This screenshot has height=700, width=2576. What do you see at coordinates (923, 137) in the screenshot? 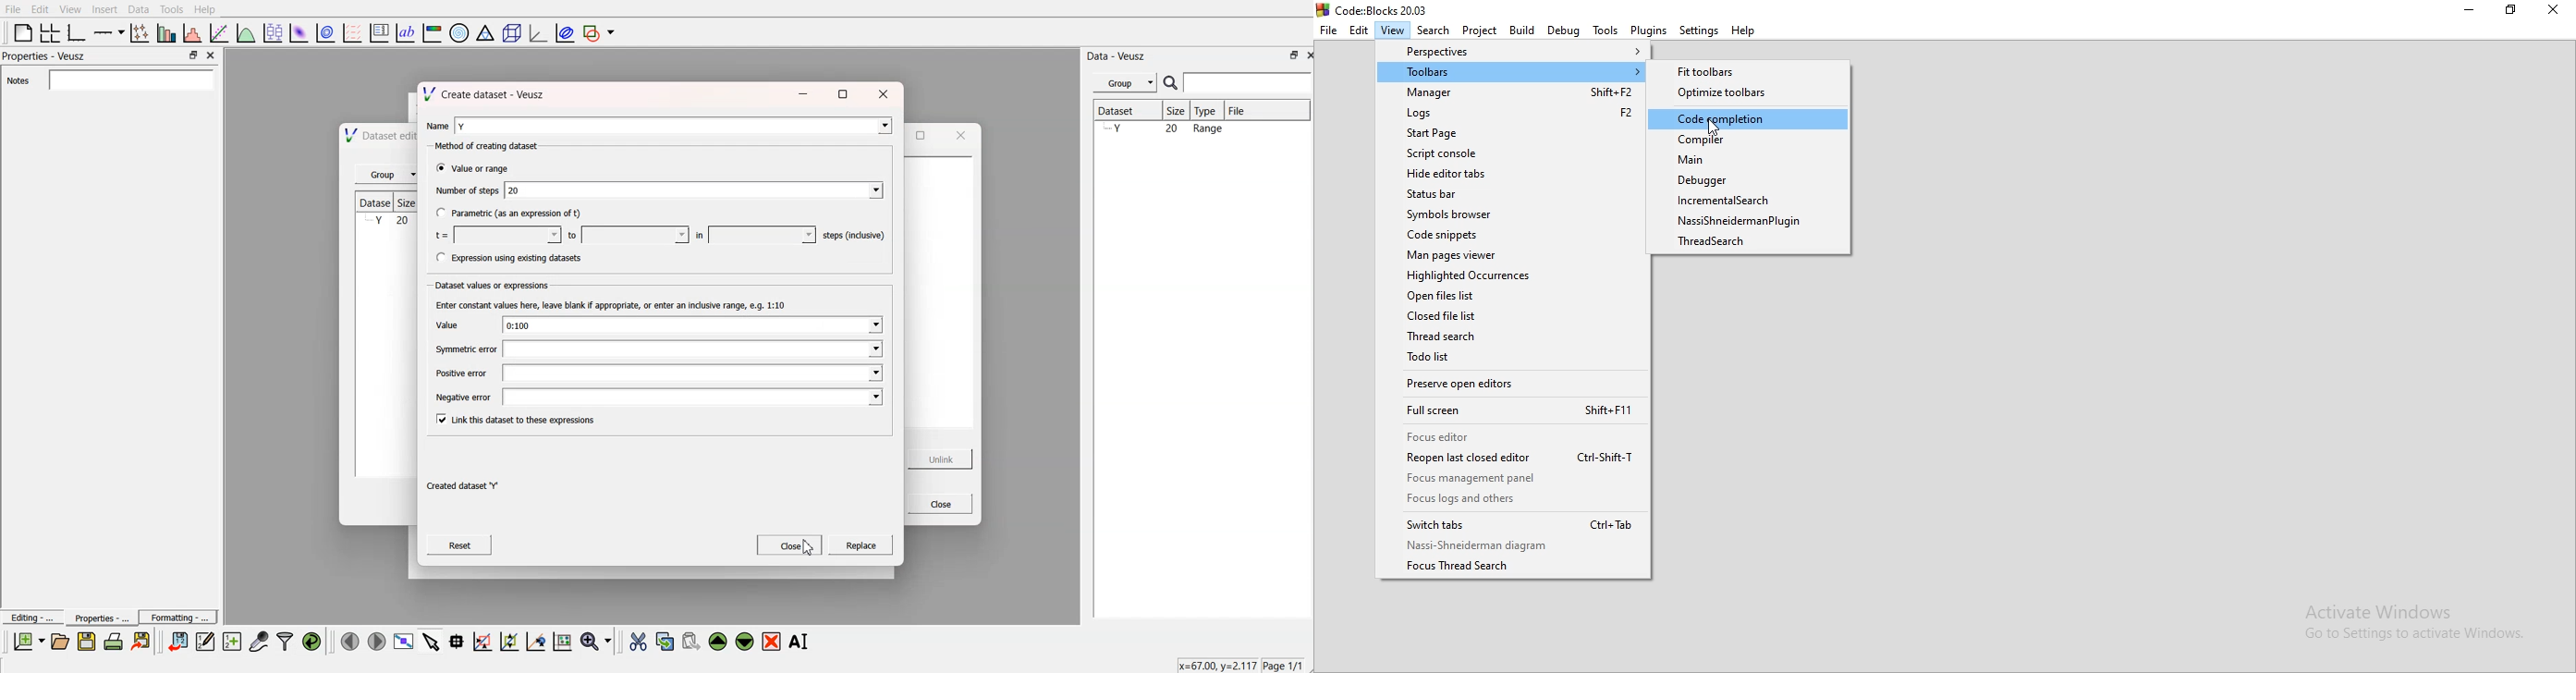
I see `maximize` at bounding box center [923, 137].